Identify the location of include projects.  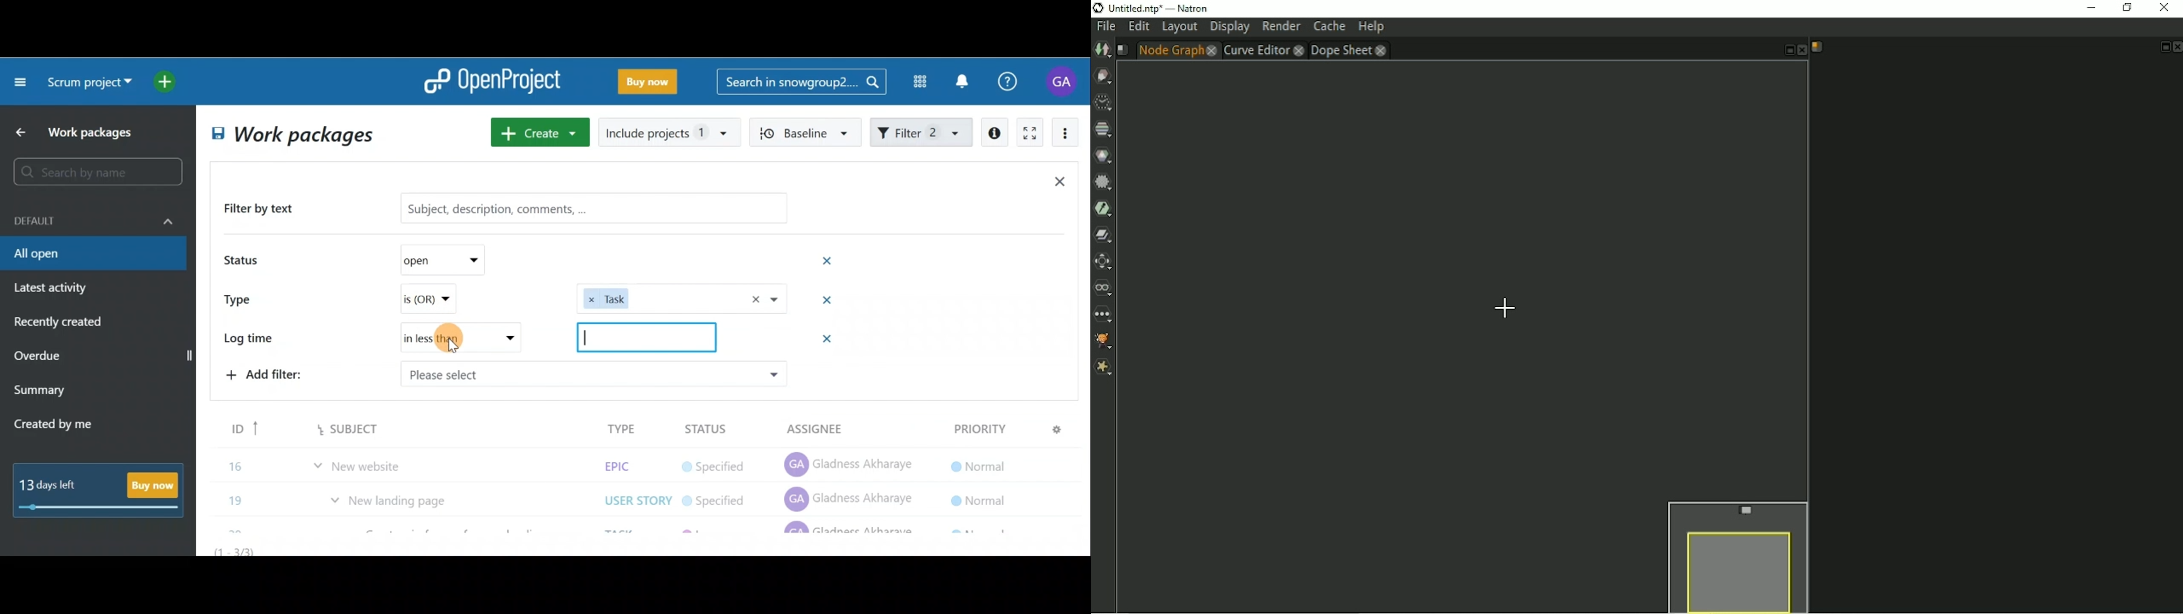
(670, 131).